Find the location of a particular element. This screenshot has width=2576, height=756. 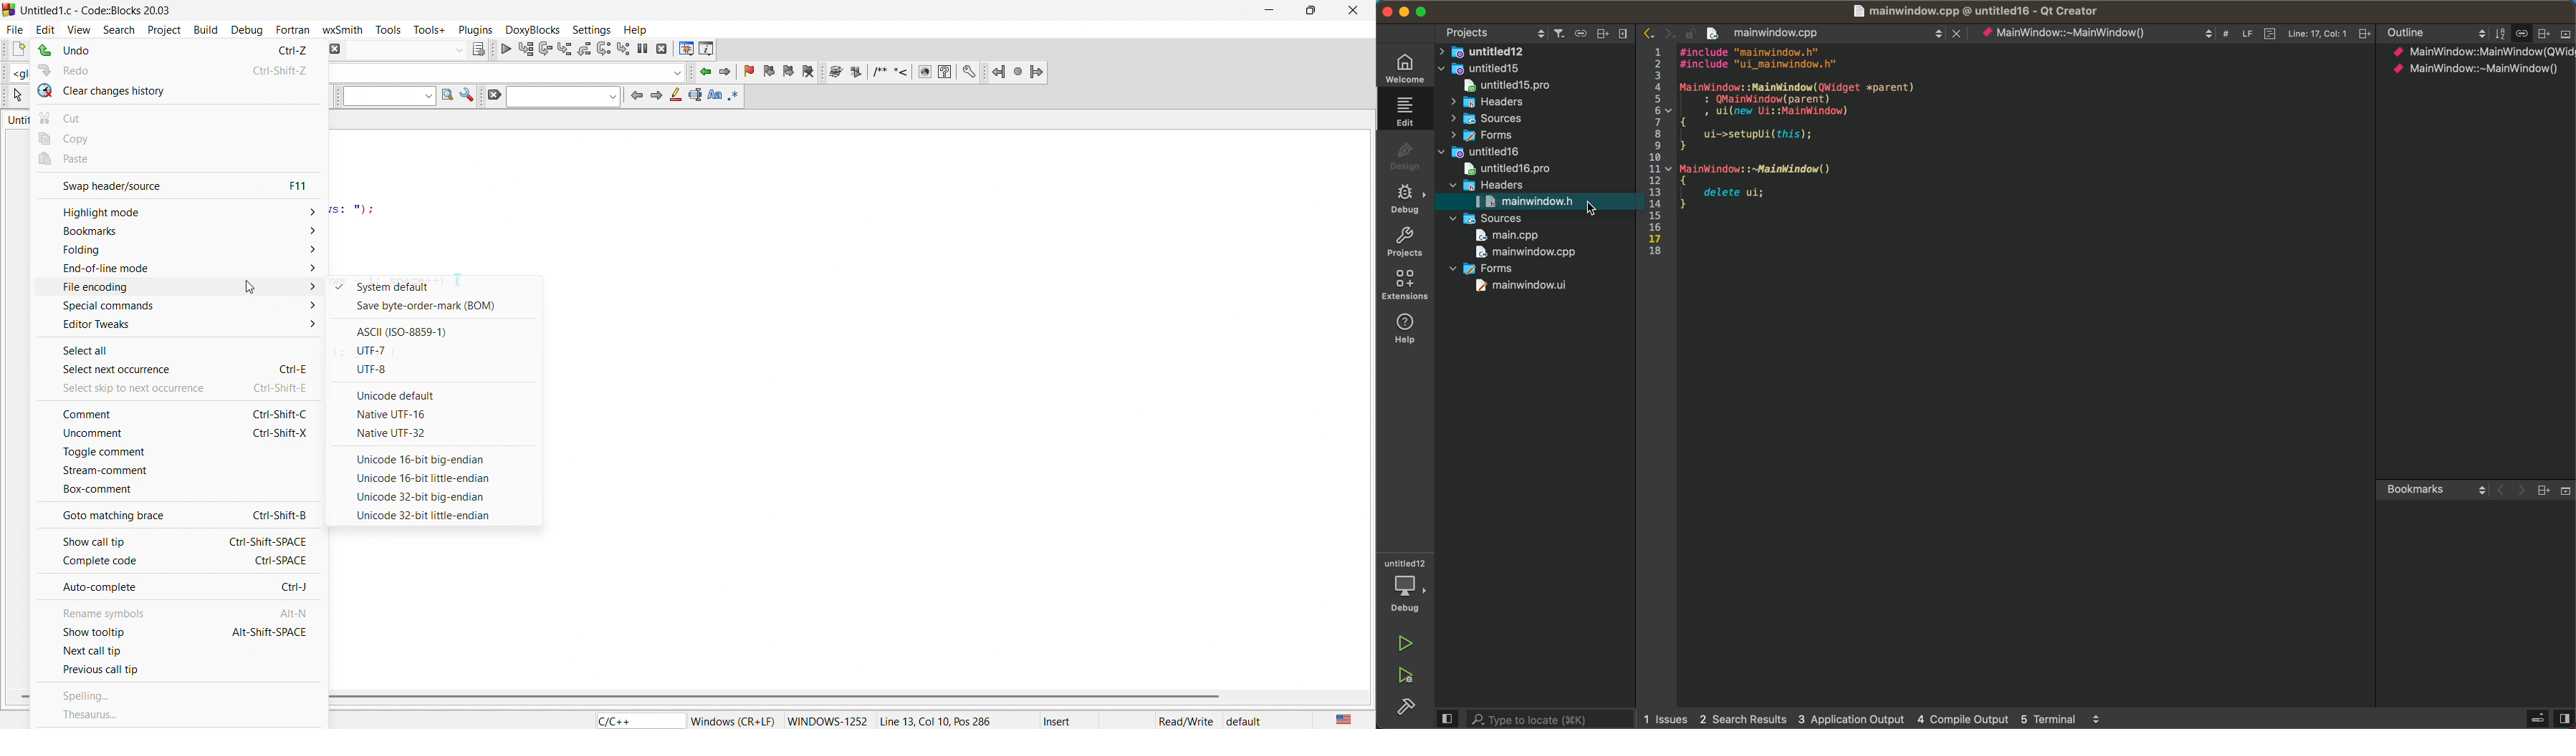

input  is located at coordinates (408, 52).